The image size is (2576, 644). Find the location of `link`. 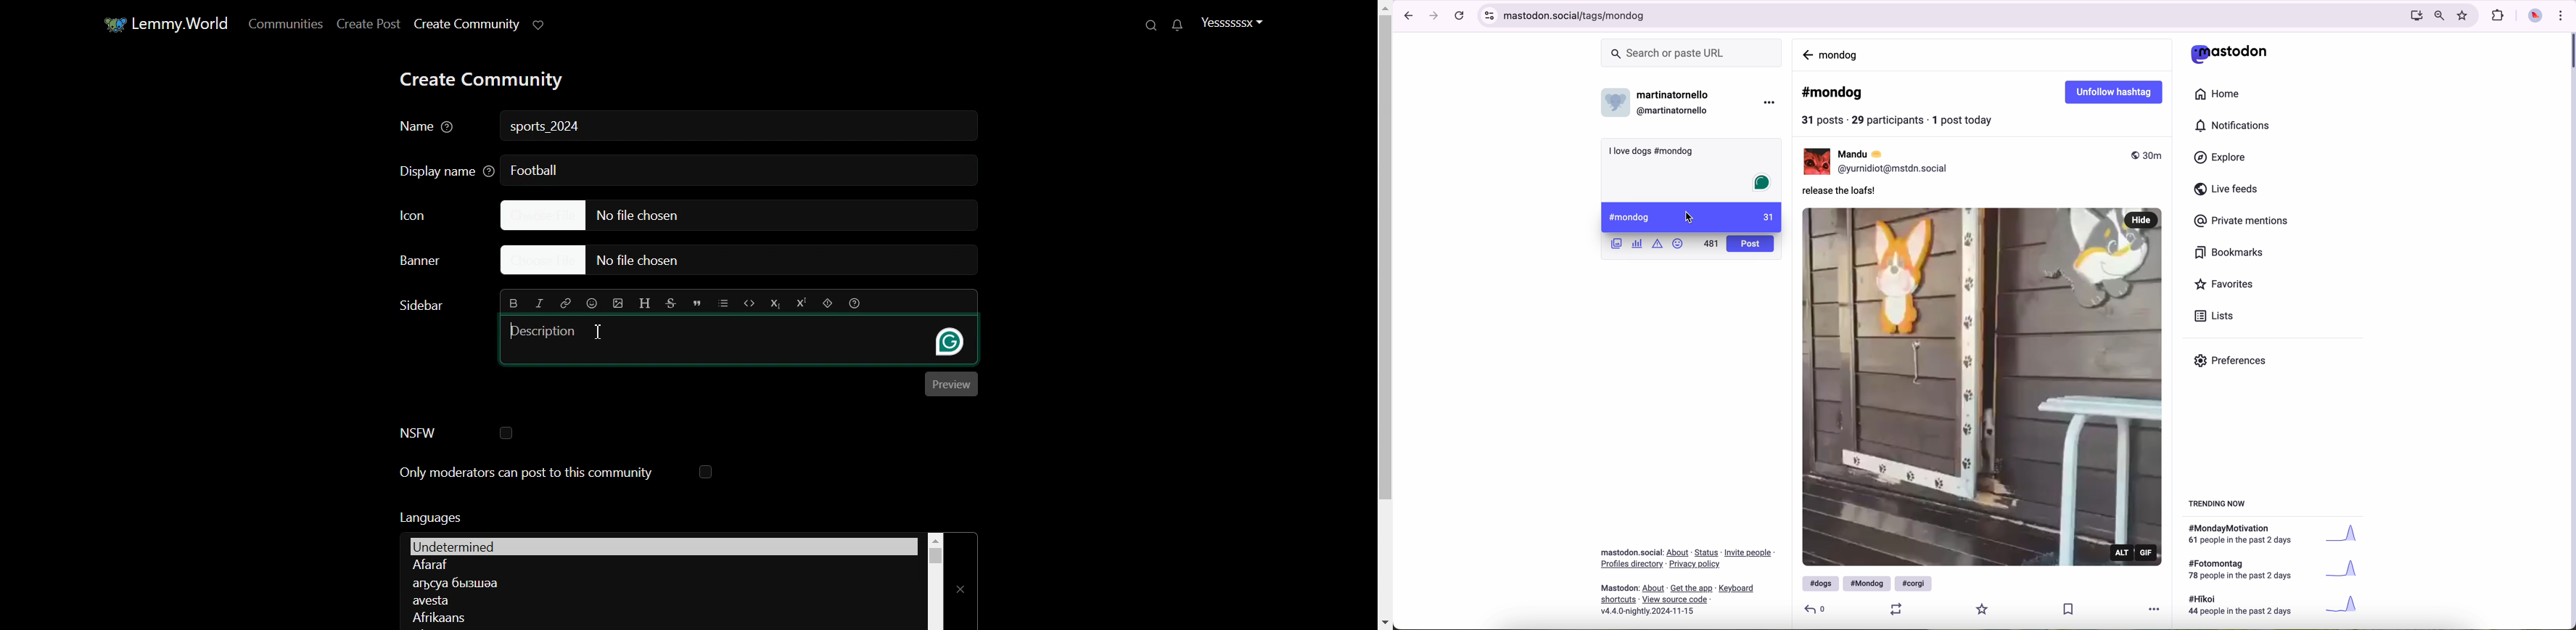

link is located at coordinates (1654, 588).